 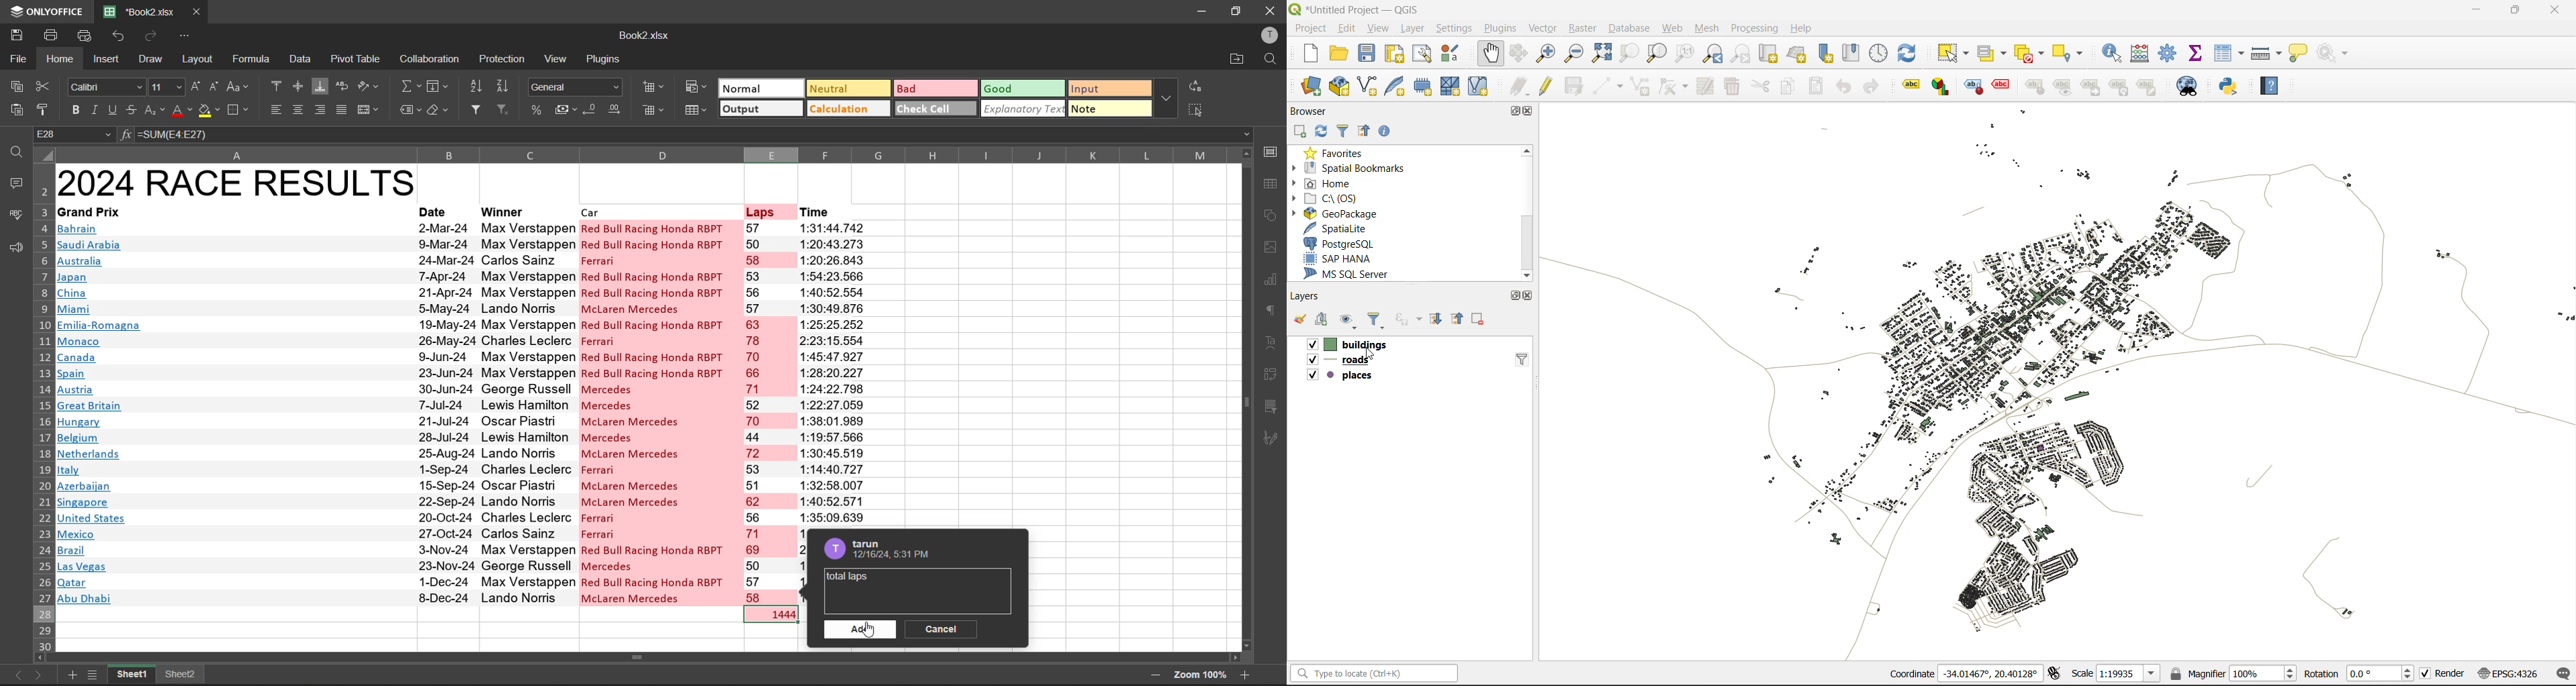 What do you see at coordinates (643, 657) in the screenshot?
I see `scrollbar` at bounding box center [643, 657].